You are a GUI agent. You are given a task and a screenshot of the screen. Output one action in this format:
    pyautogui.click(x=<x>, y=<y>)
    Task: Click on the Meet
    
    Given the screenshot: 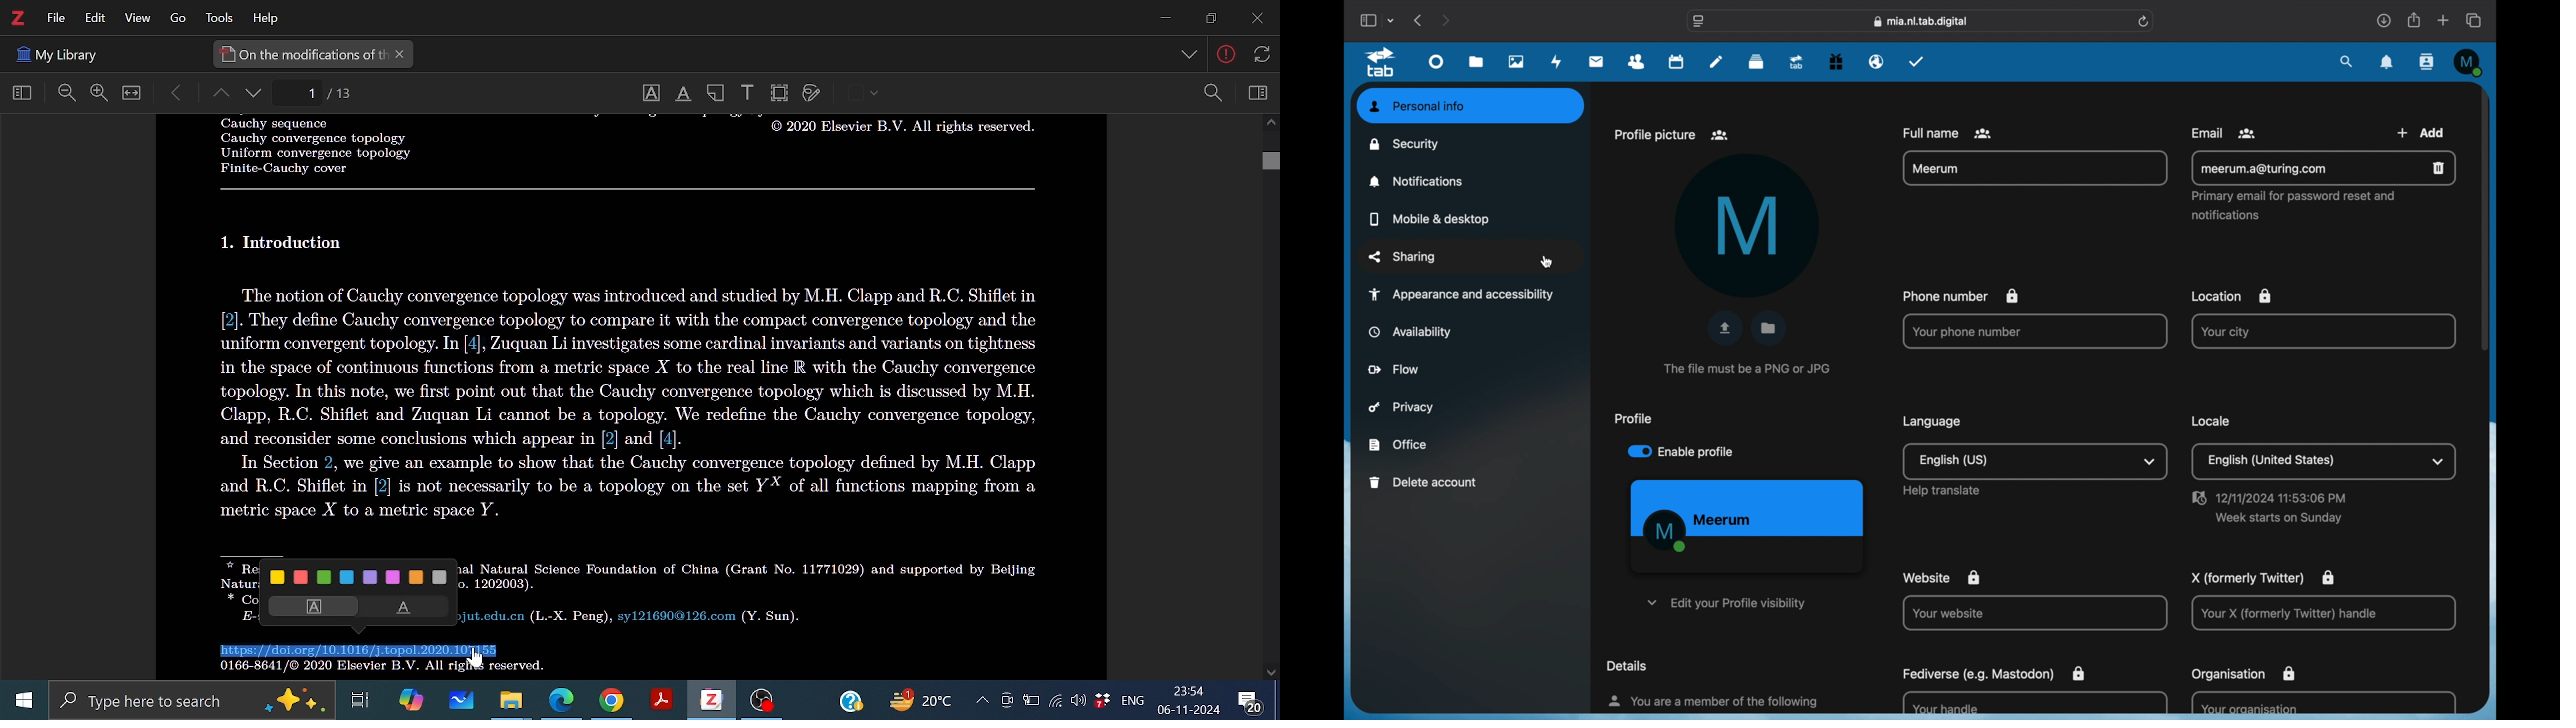 What is the action you would take?
    pyautogui.click(x=1006, y=701)
    